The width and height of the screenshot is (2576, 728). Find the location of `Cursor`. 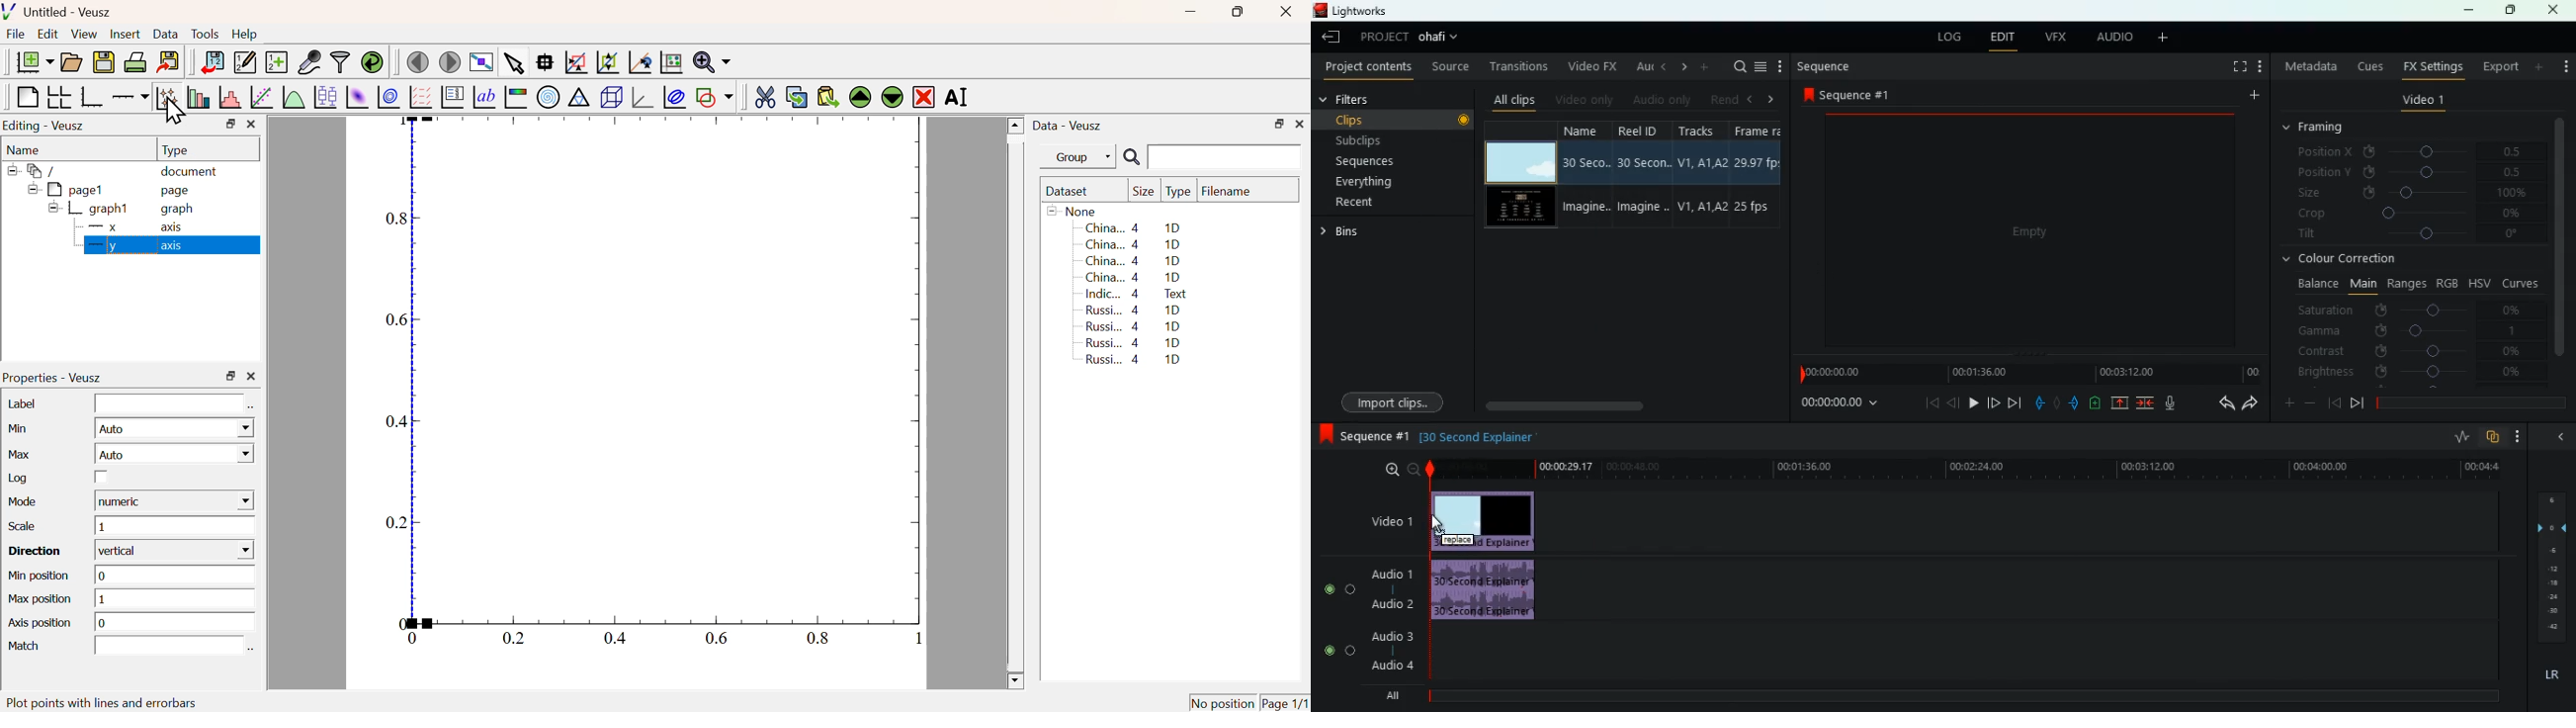

Cursor is located at coordinates (177, 114).